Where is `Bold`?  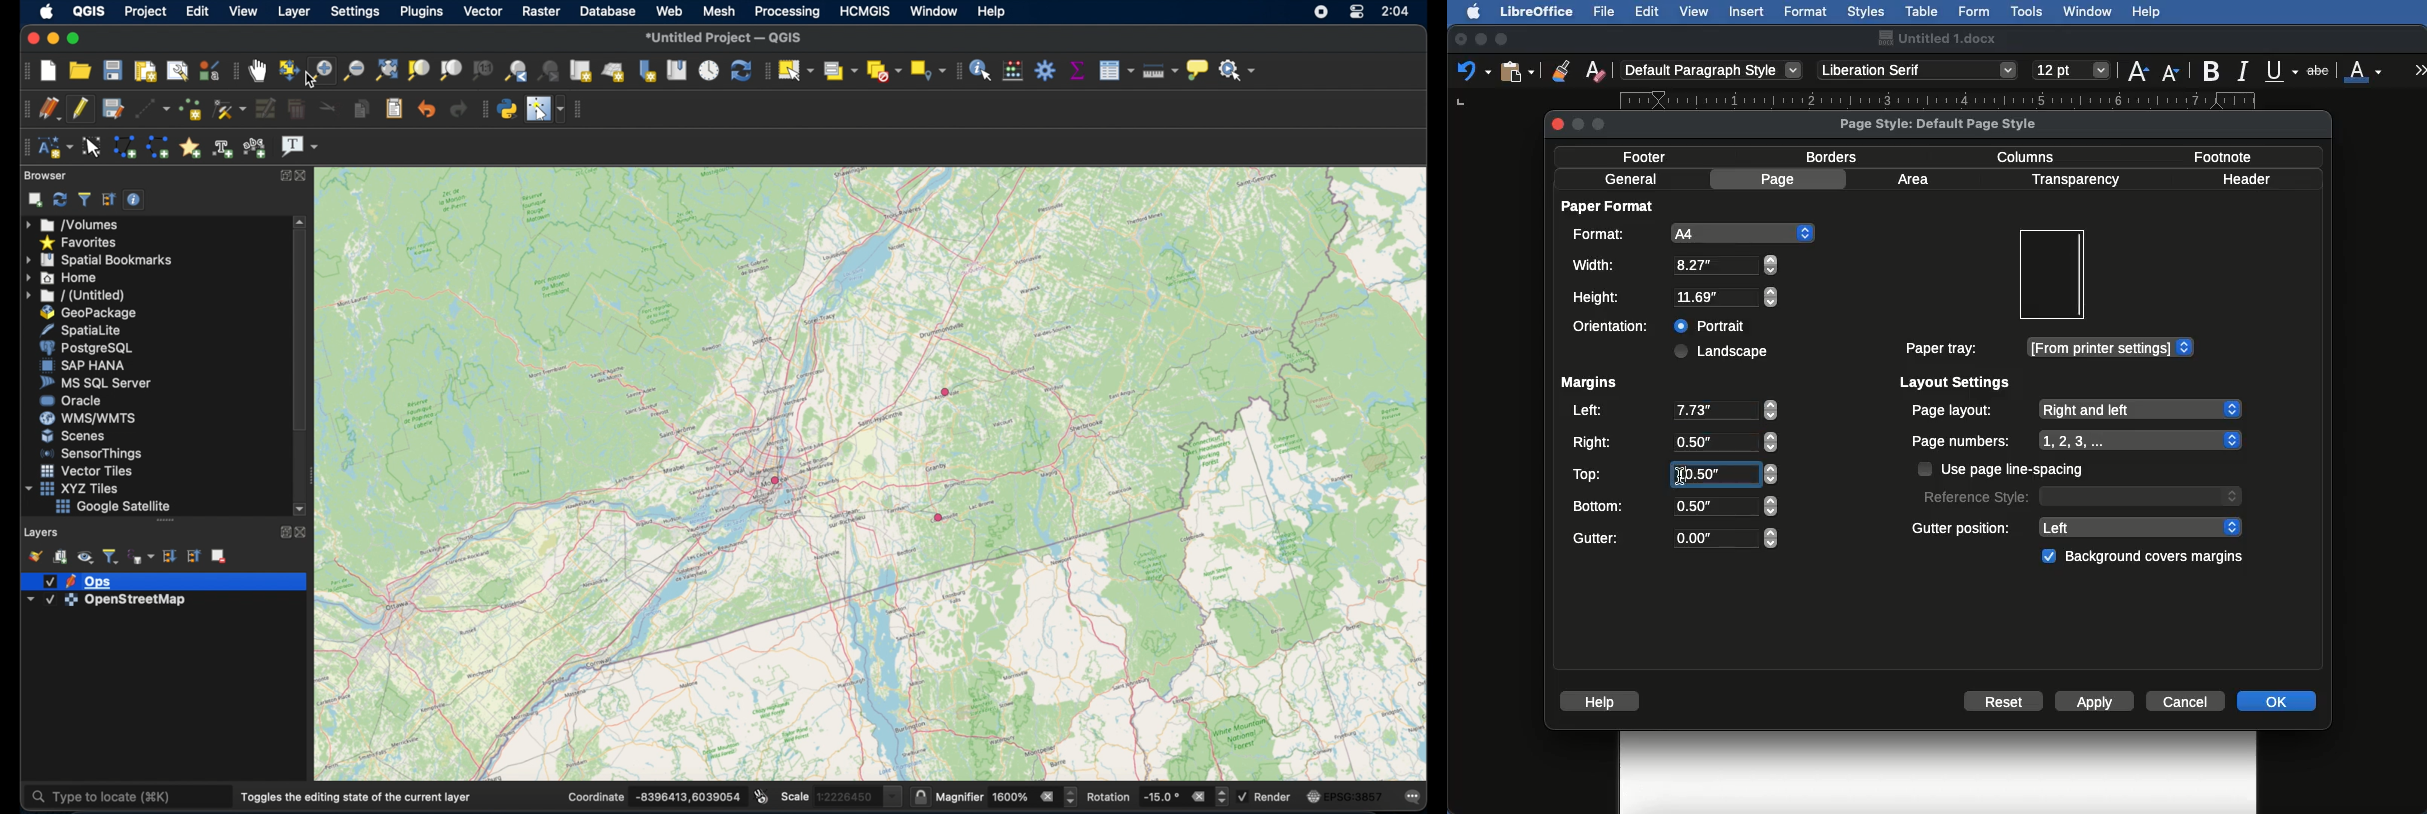 Bold is located at coordinates (2213, 71).